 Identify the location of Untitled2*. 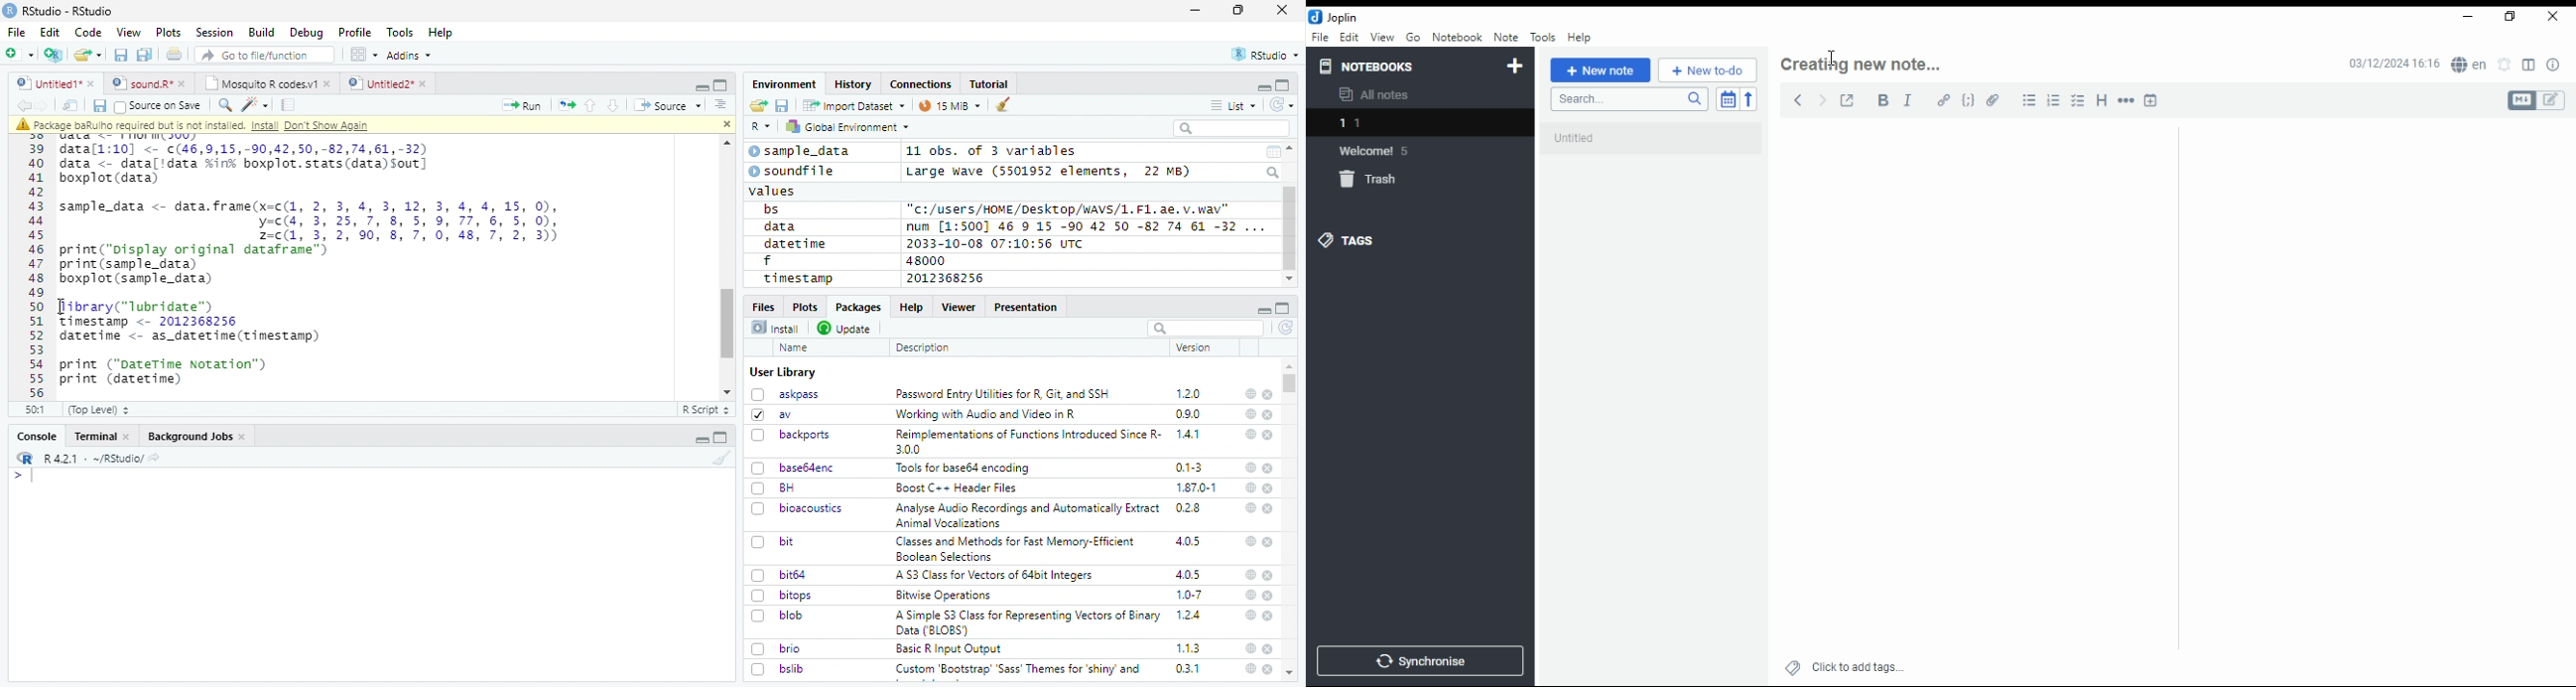
(391, 84).